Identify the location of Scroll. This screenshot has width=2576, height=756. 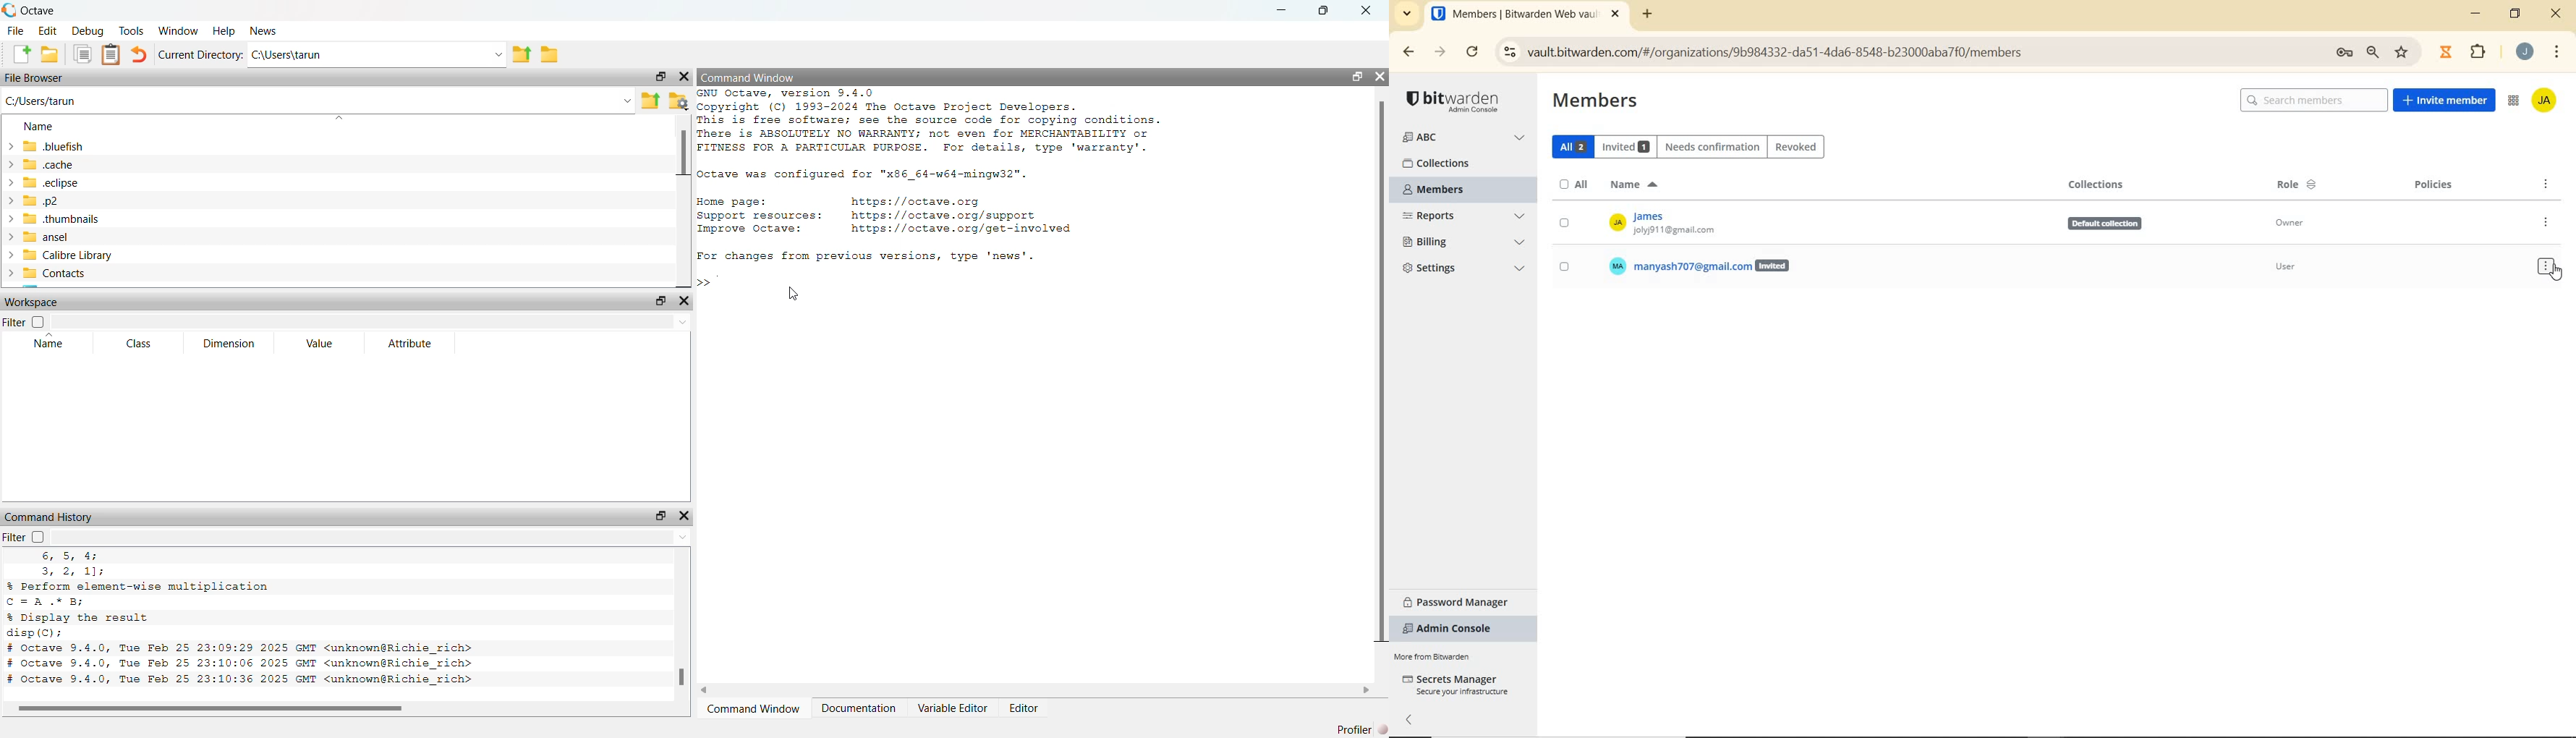
(684, 201).